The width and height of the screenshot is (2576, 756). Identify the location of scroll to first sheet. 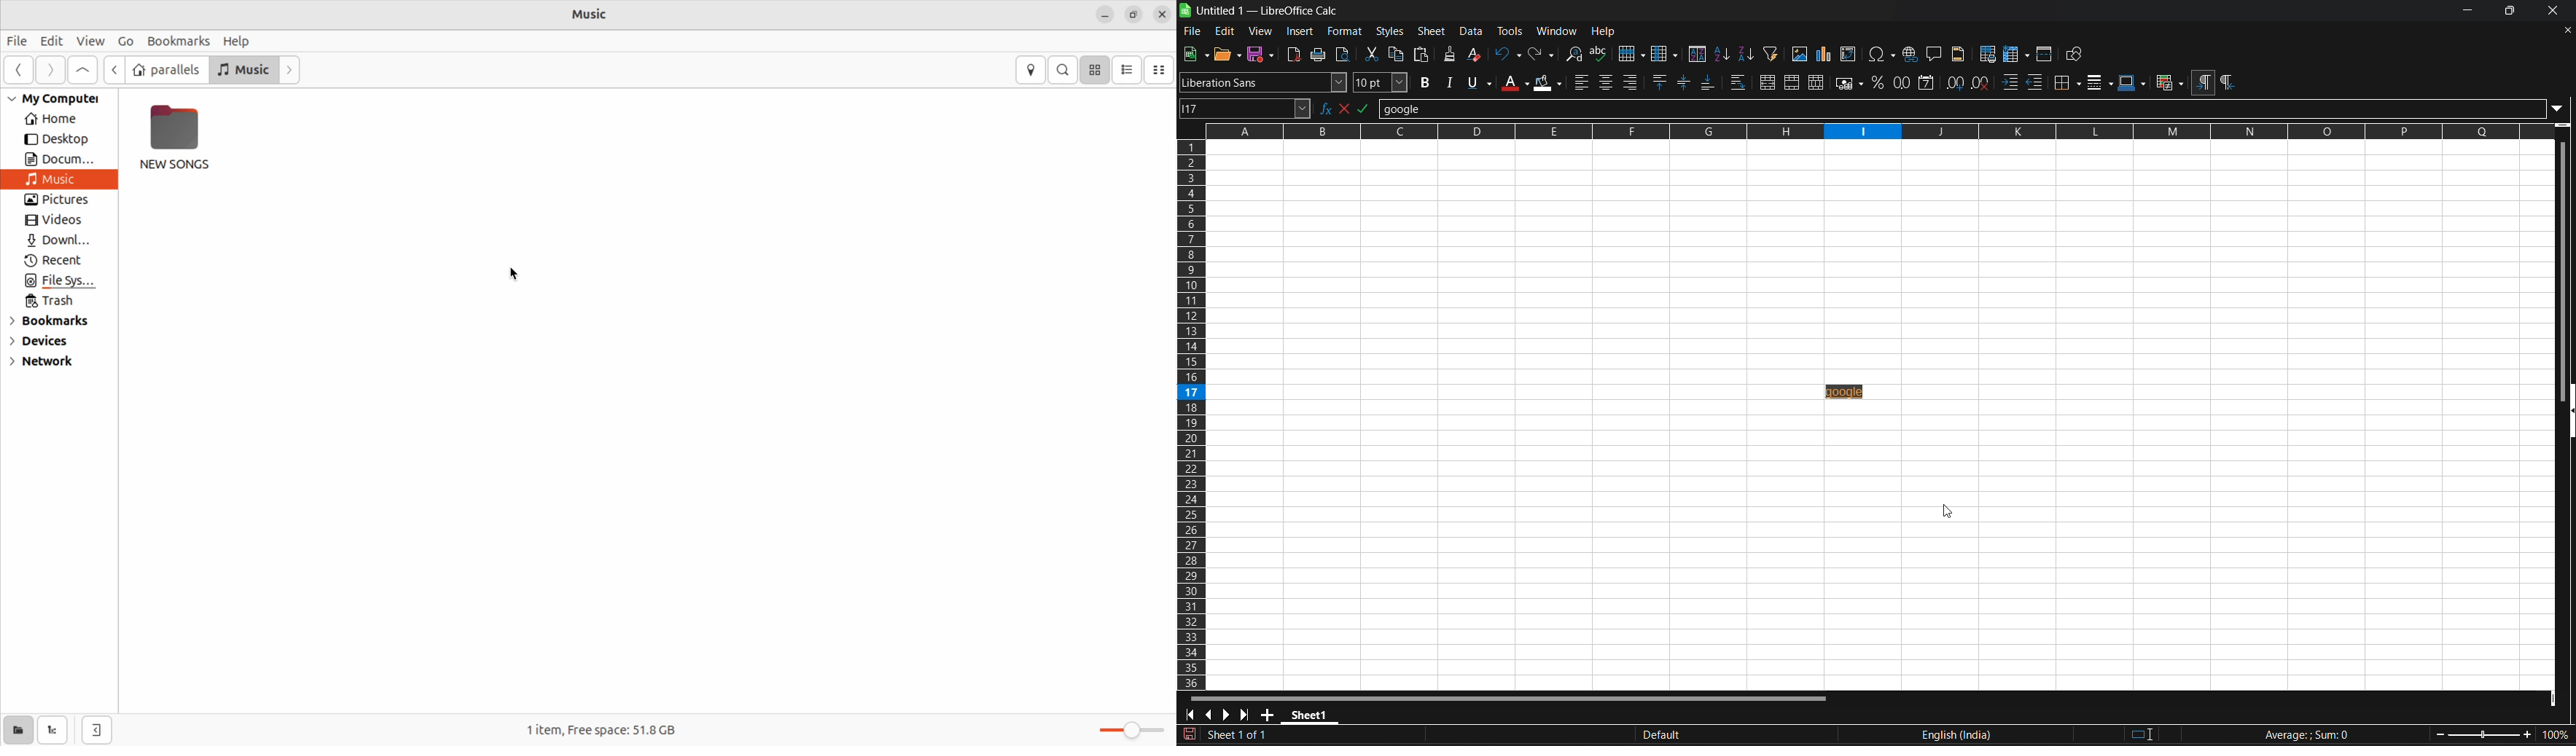
(1189, 715).